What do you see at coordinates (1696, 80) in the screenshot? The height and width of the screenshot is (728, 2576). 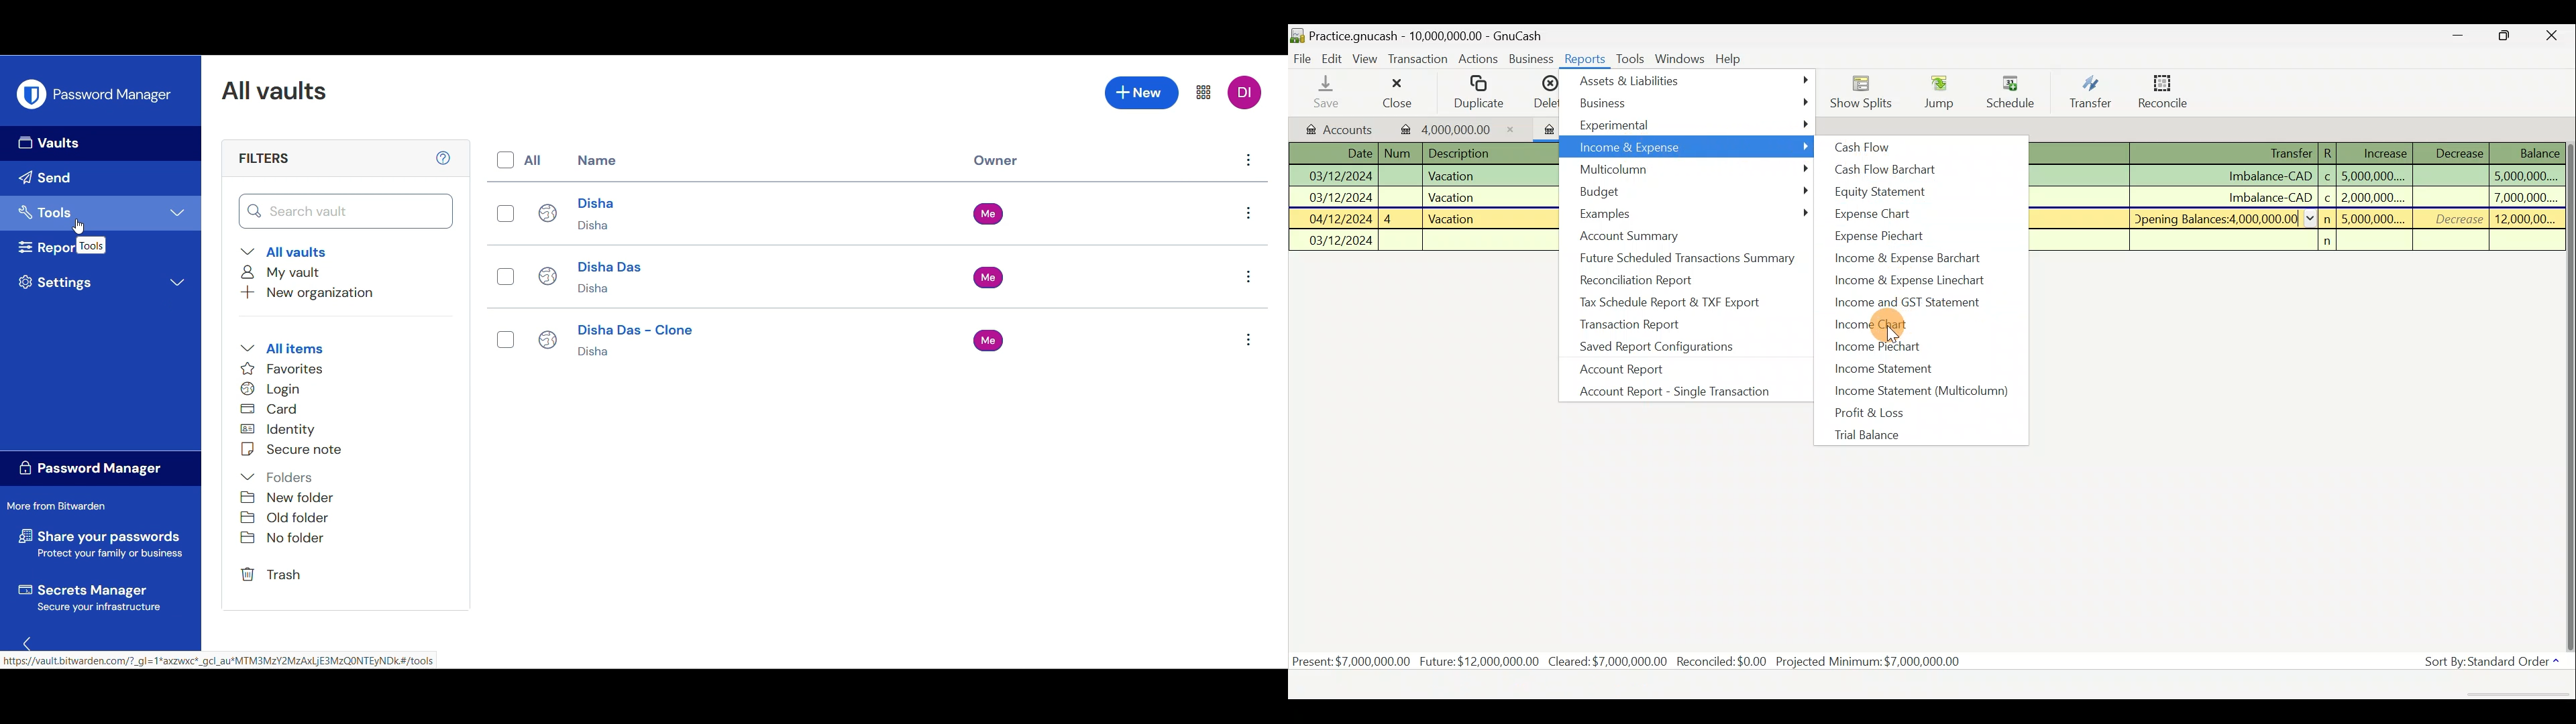 I see `Assets & Liabilities` at bounding box center [1696, 80].